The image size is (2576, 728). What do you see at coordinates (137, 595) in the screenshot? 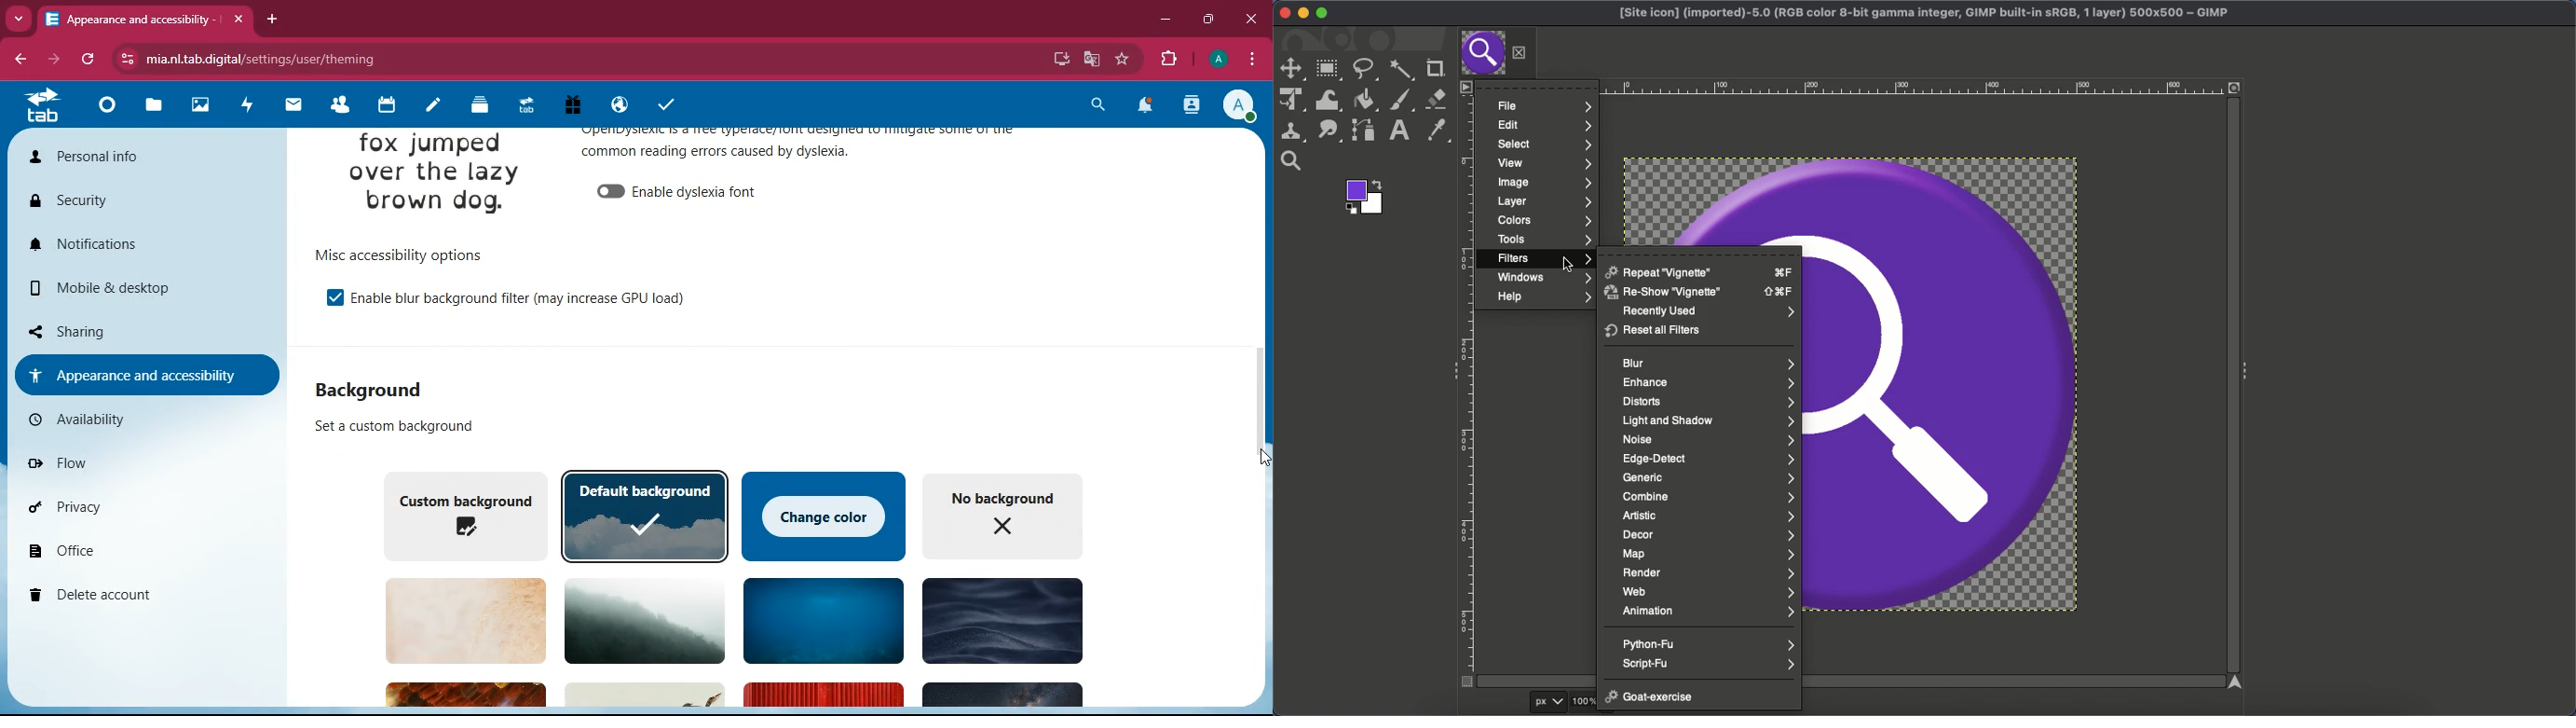
I see `delete account` at bounding box center [137, 595].